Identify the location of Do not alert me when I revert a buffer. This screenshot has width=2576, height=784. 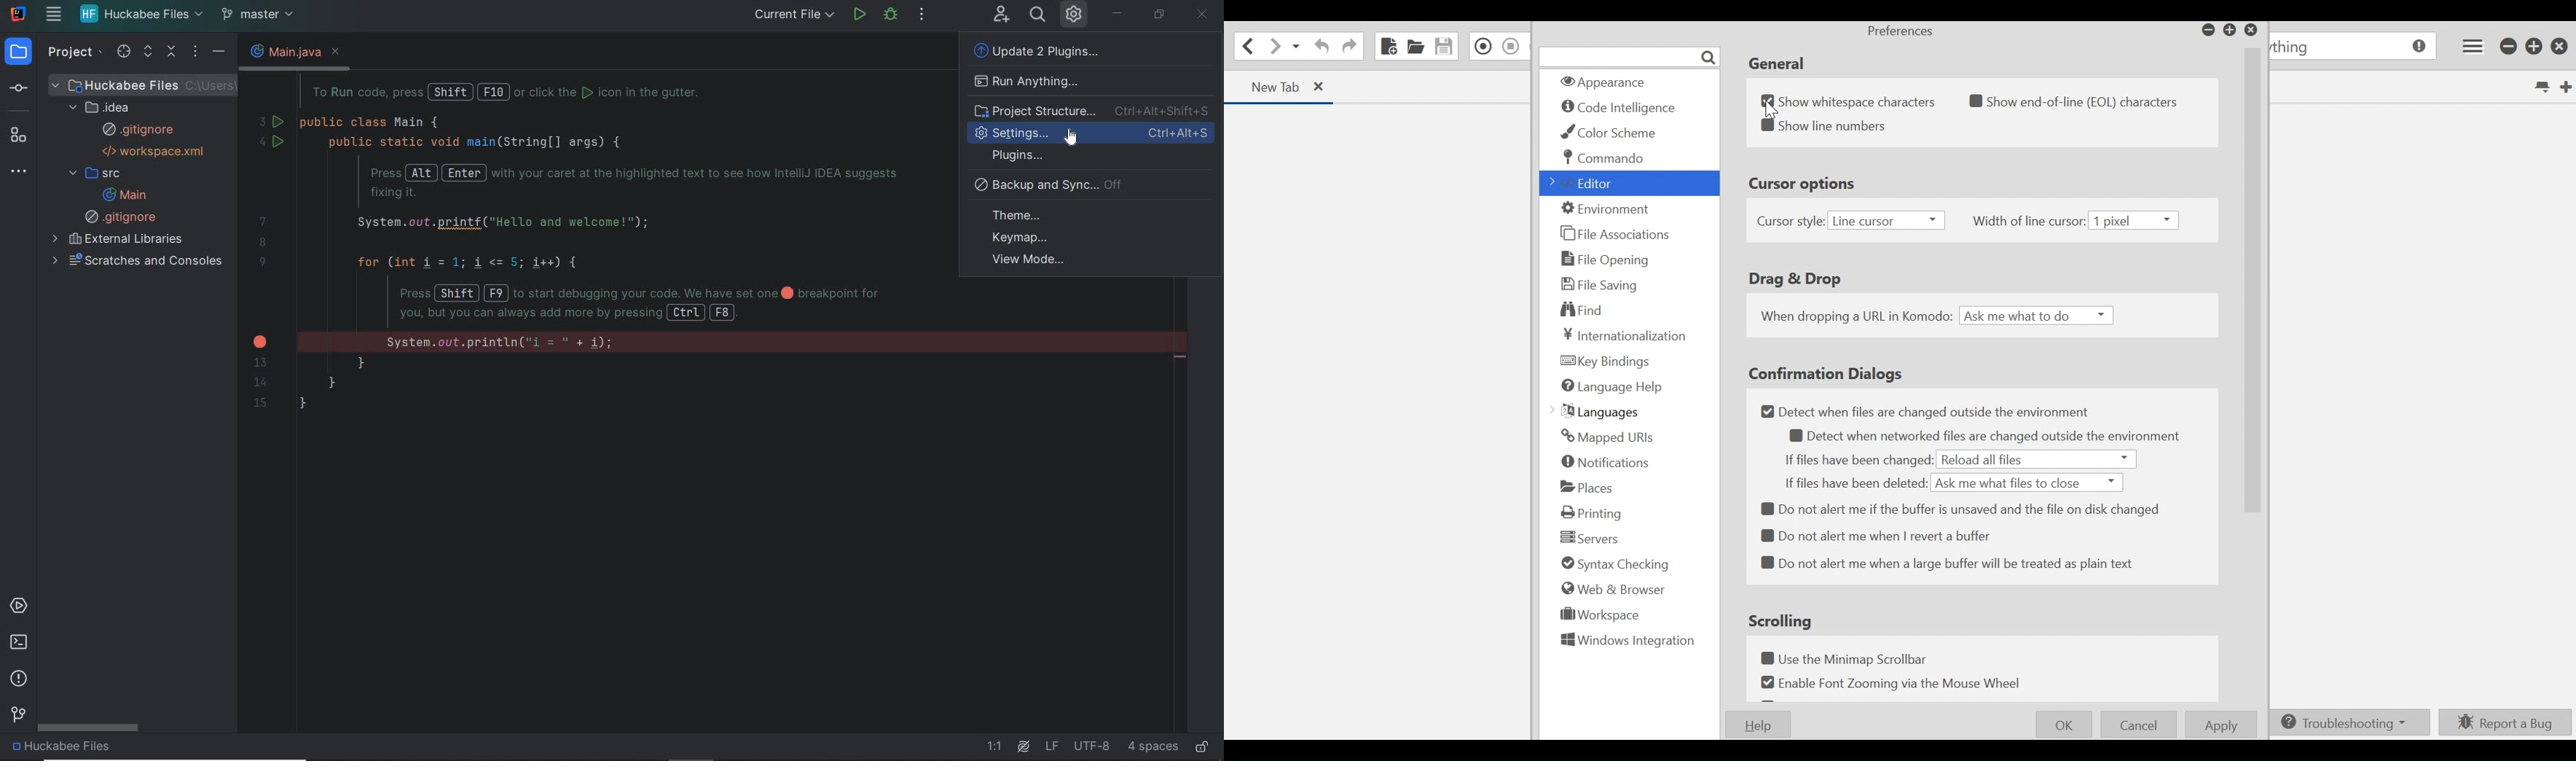
(1878, 535).